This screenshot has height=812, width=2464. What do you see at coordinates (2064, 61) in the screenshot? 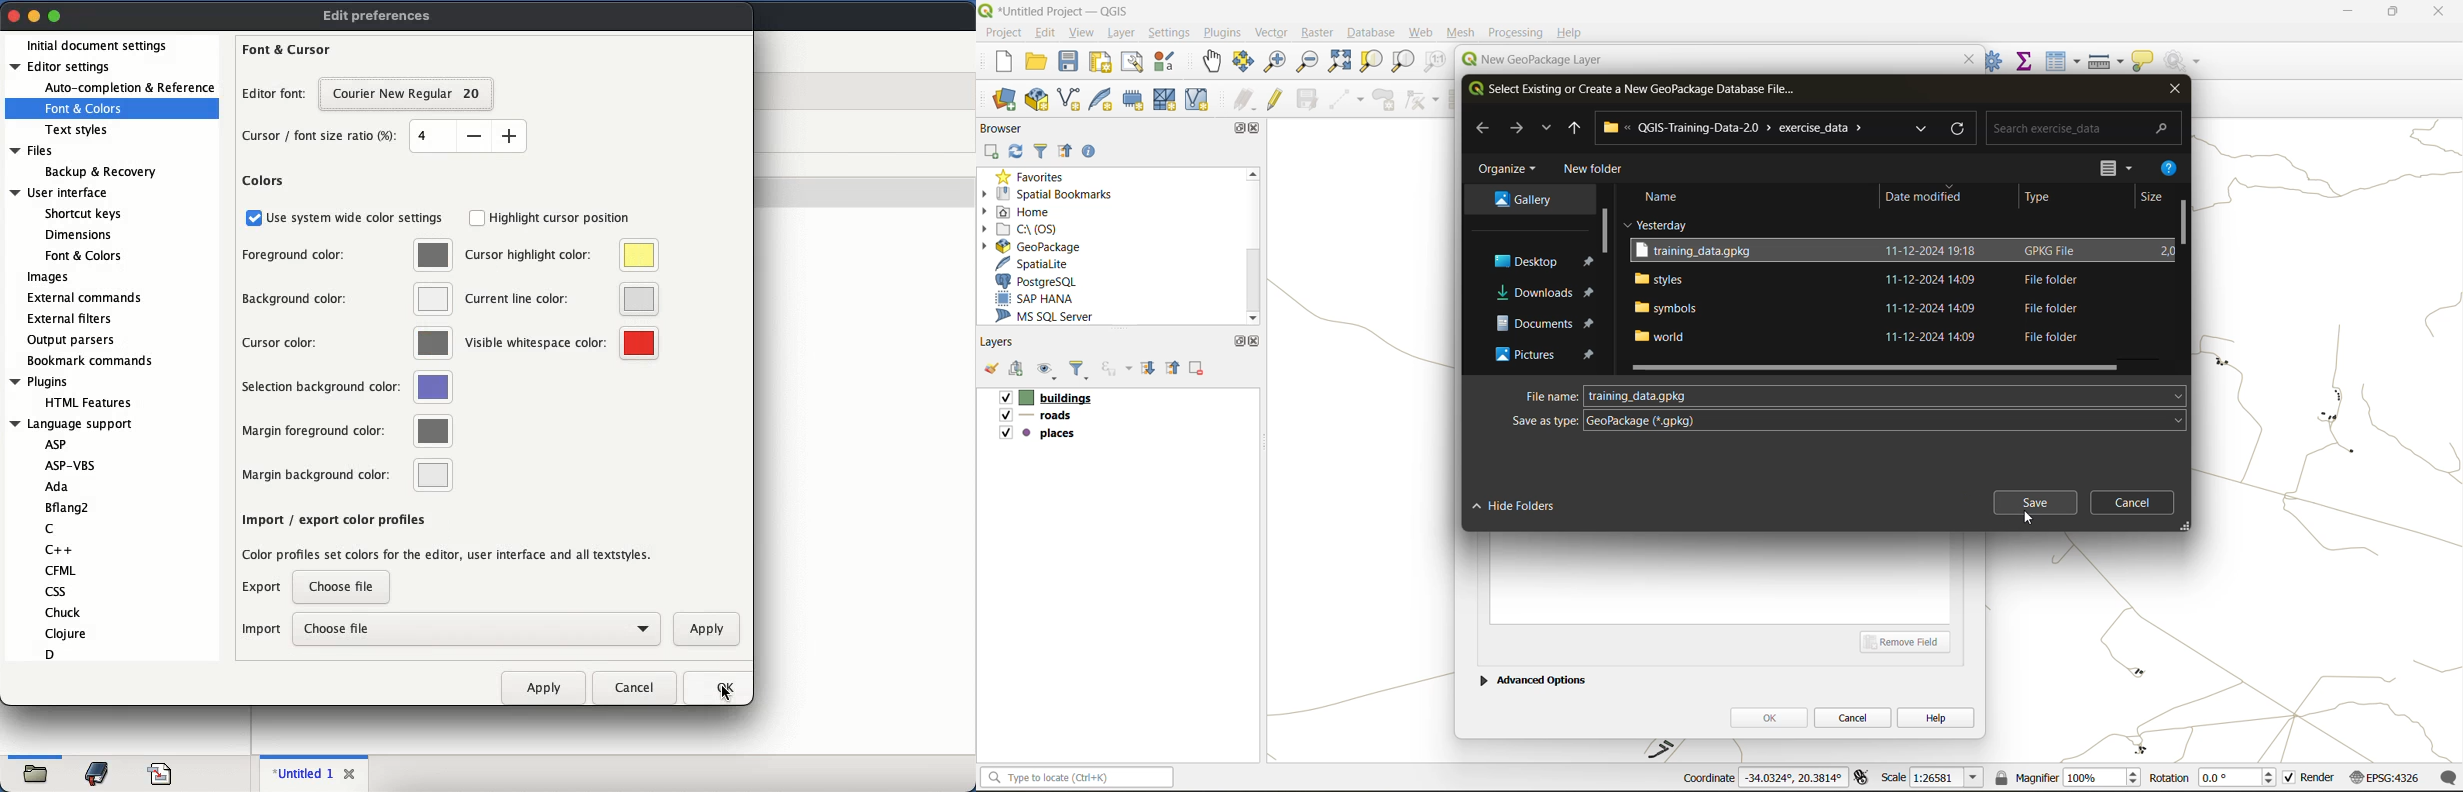
I see `attributes table` at bounding box center [2064, 61].